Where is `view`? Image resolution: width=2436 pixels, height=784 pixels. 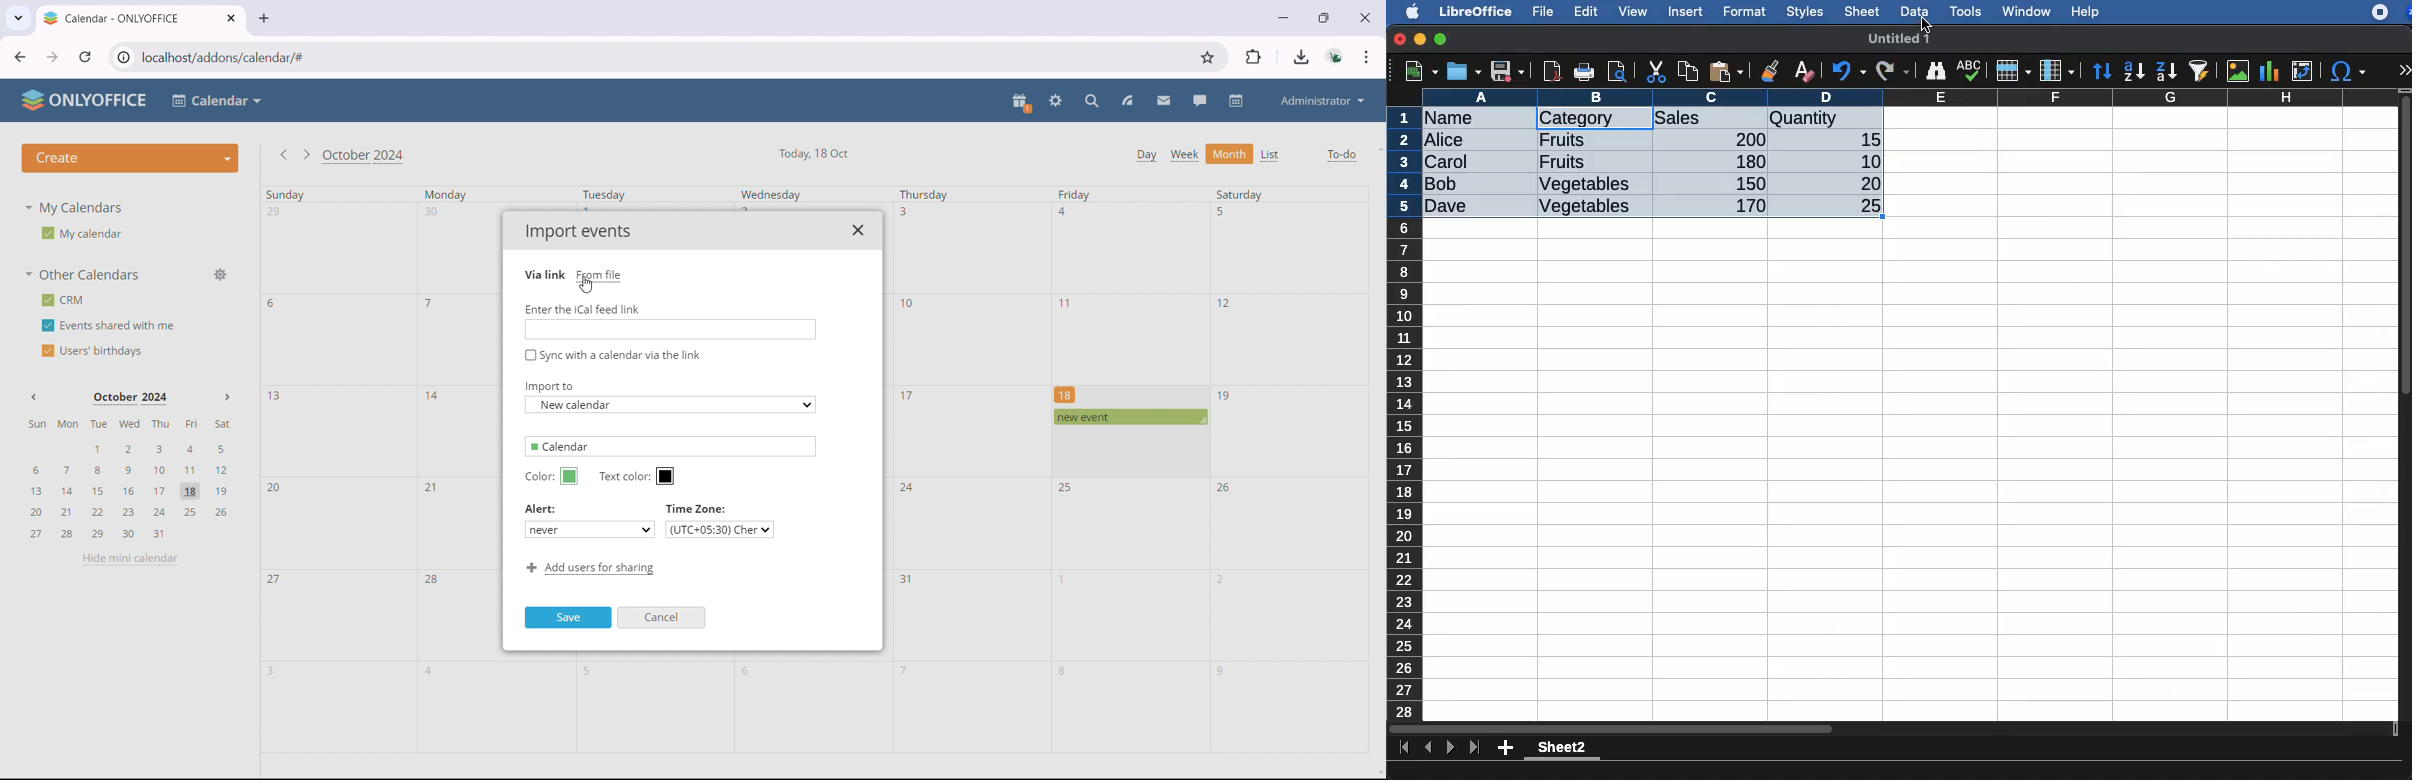
view is located at coordinates (1633, 11).